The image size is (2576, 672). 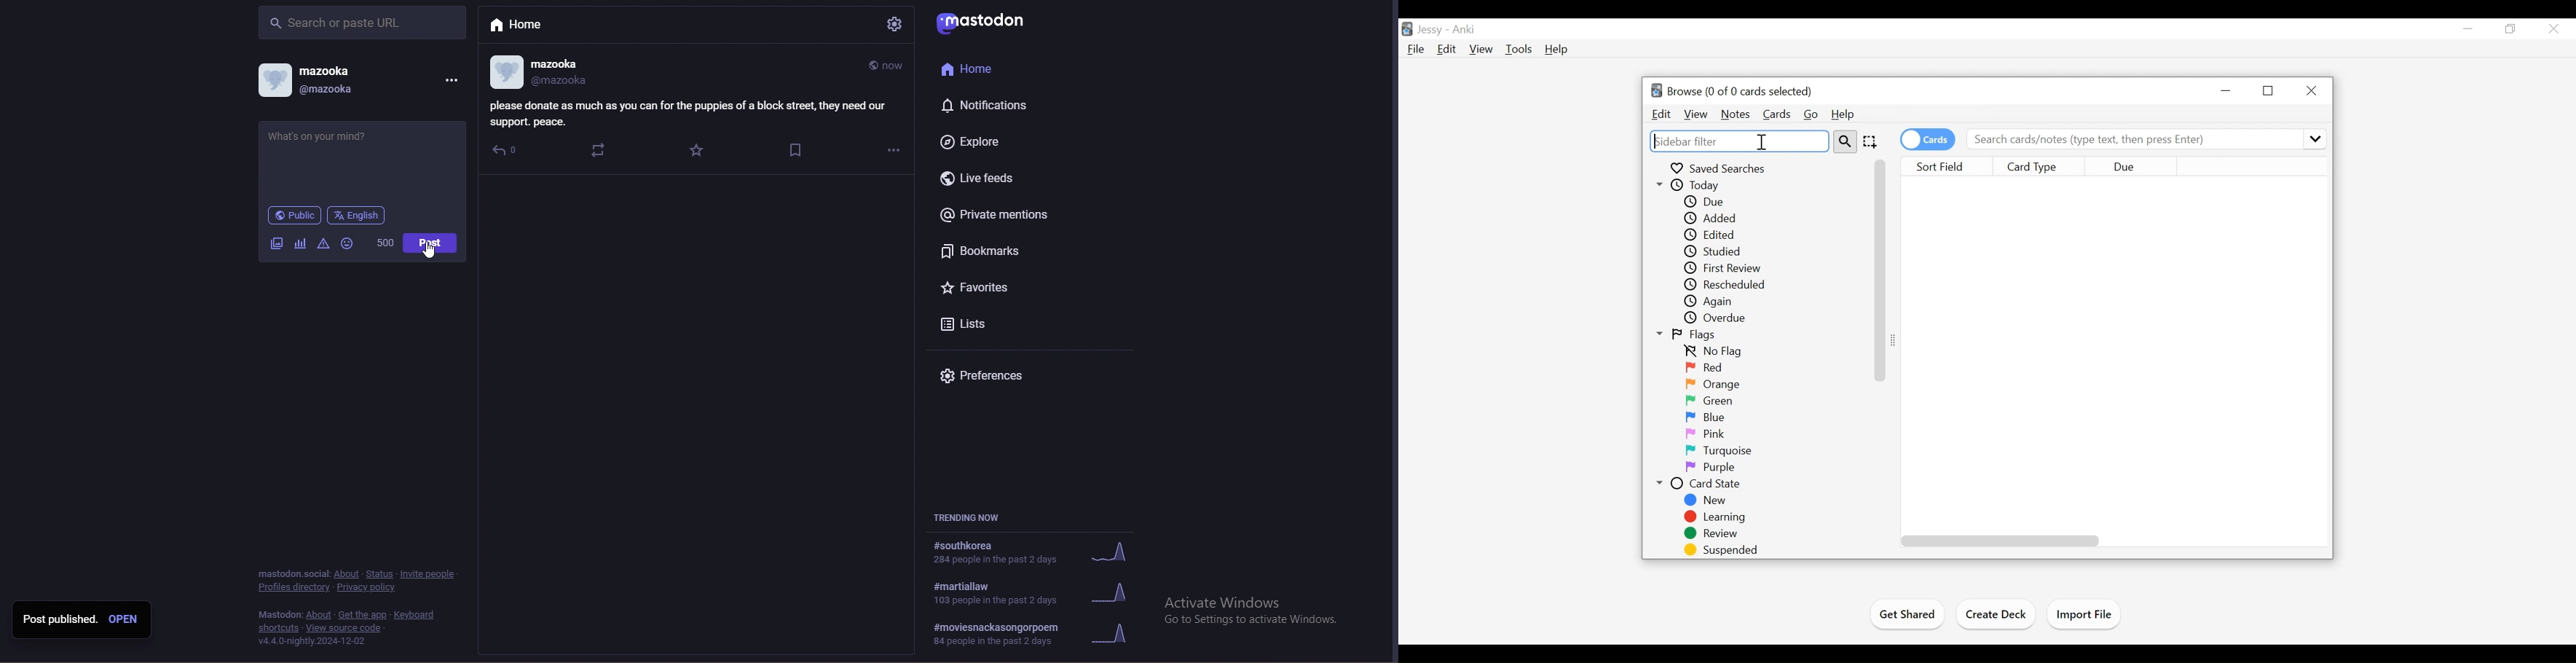 I want to click on Import File, so click(x=2087, y=615).